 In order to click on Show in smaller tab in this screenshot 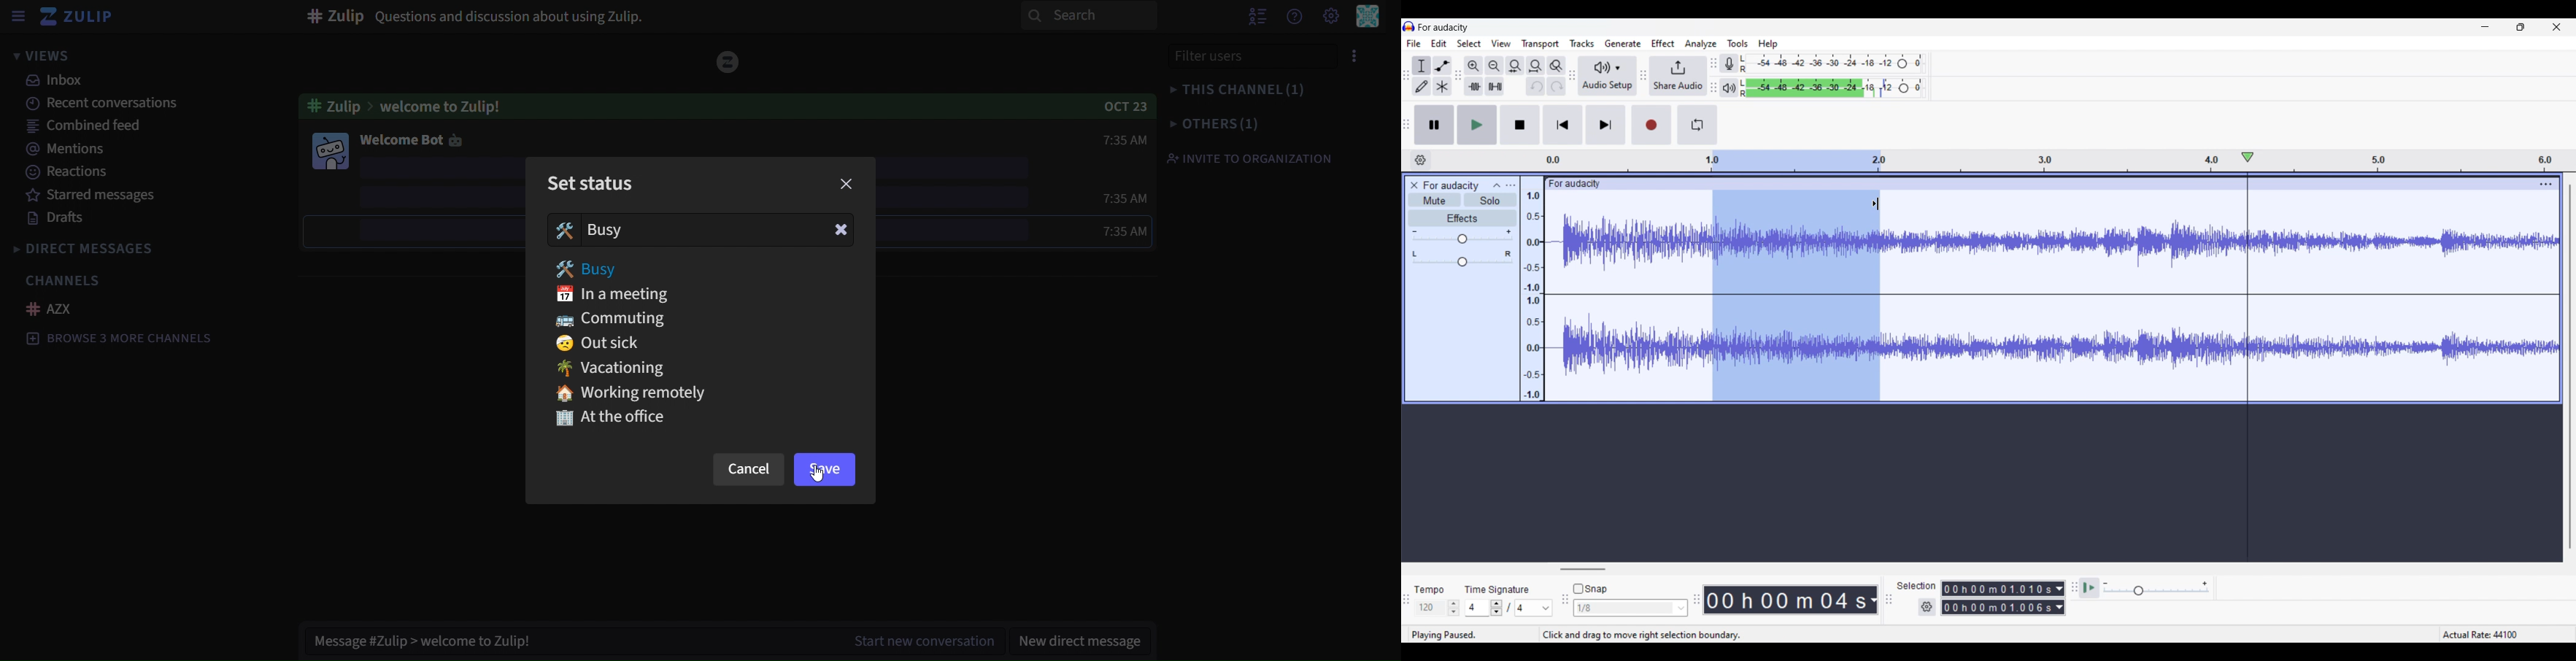, I will do `click(2521, 27)`.